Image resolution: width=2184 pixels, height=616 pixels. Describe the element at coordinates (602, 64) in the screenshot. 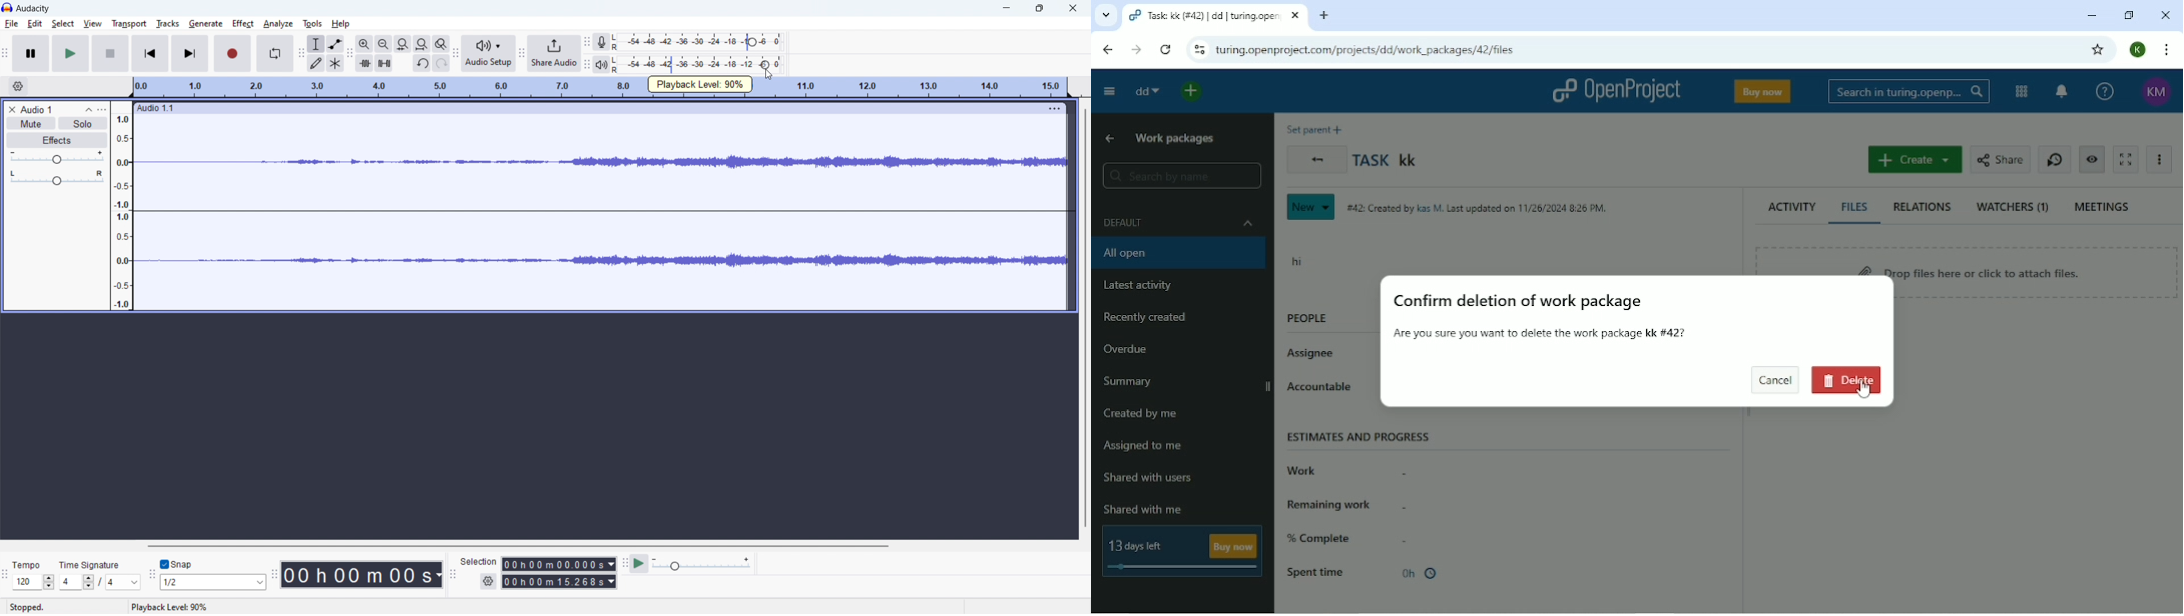

I see `playback meter` at that location.